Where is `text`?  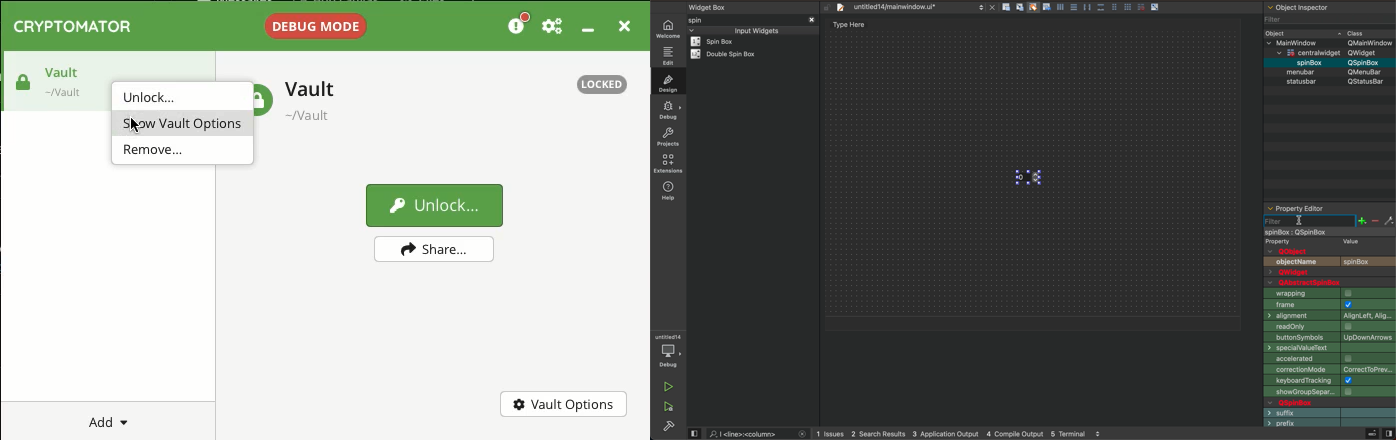
text is located at coordinates (1327, 391).